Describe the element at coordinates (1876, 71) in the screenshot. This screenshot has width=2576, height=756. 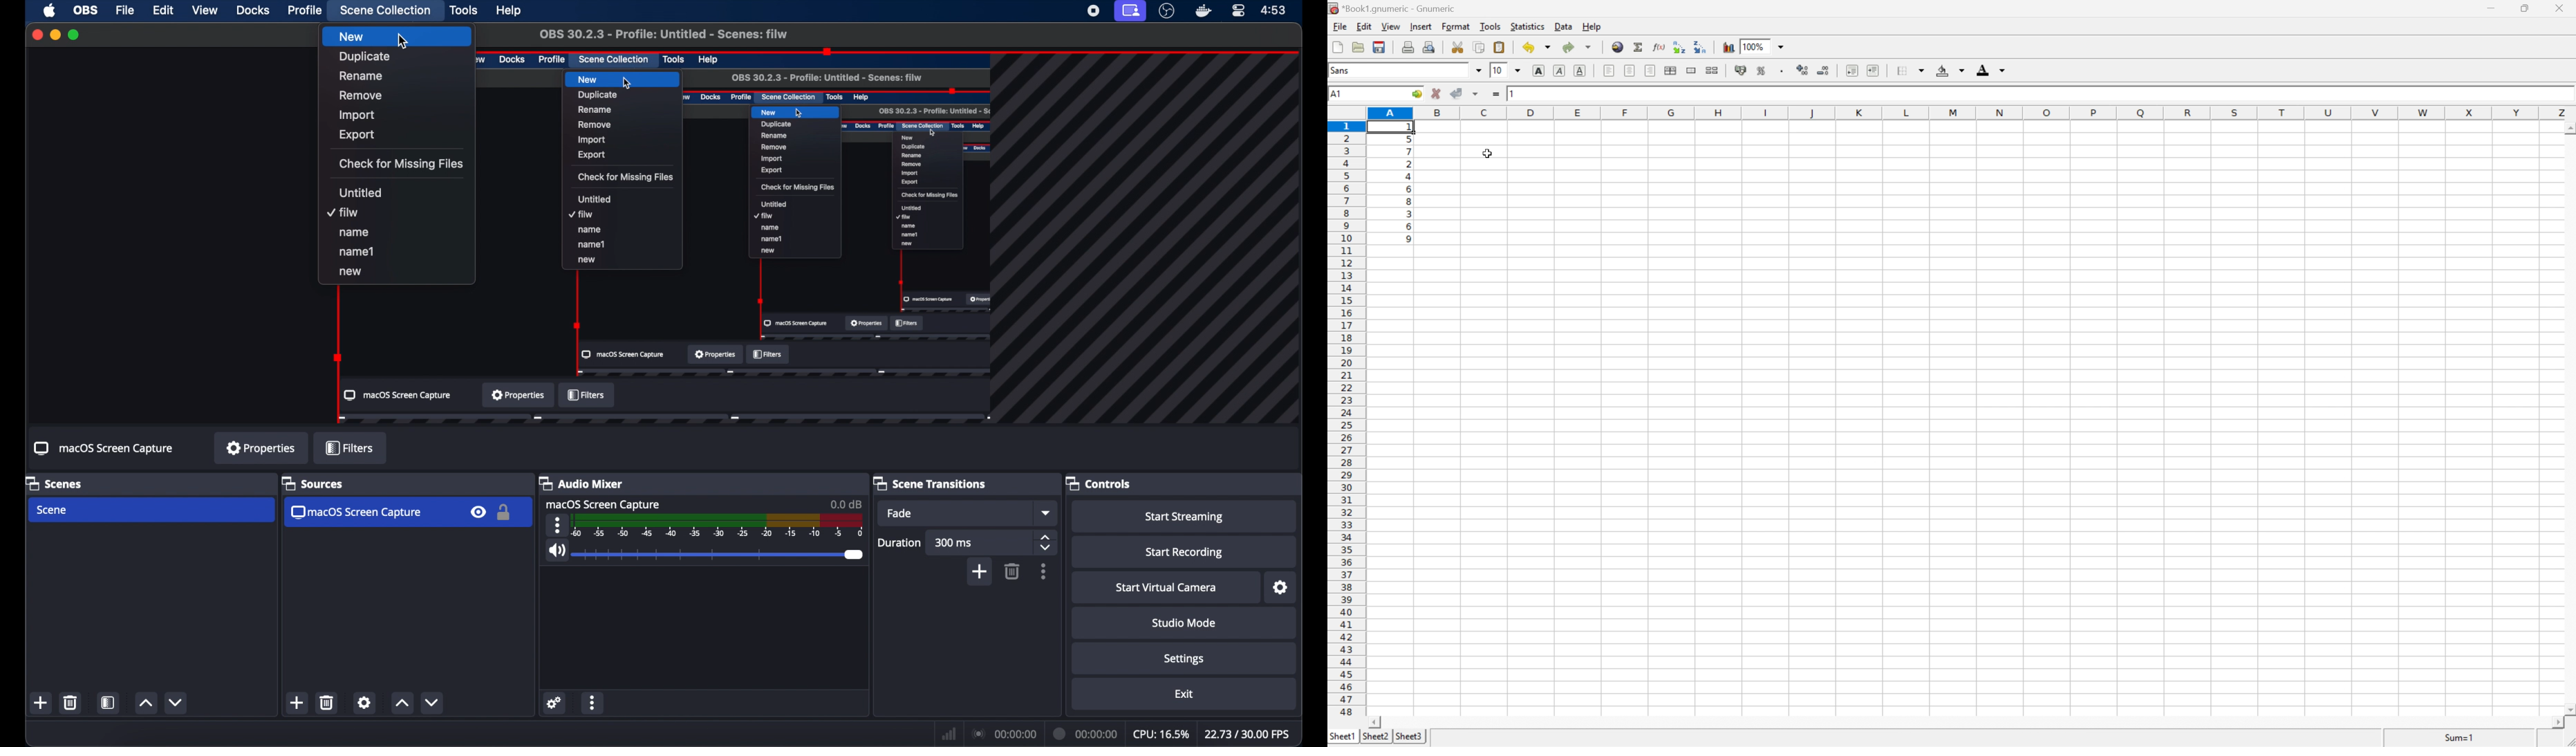
I see `increase indent` at that location.